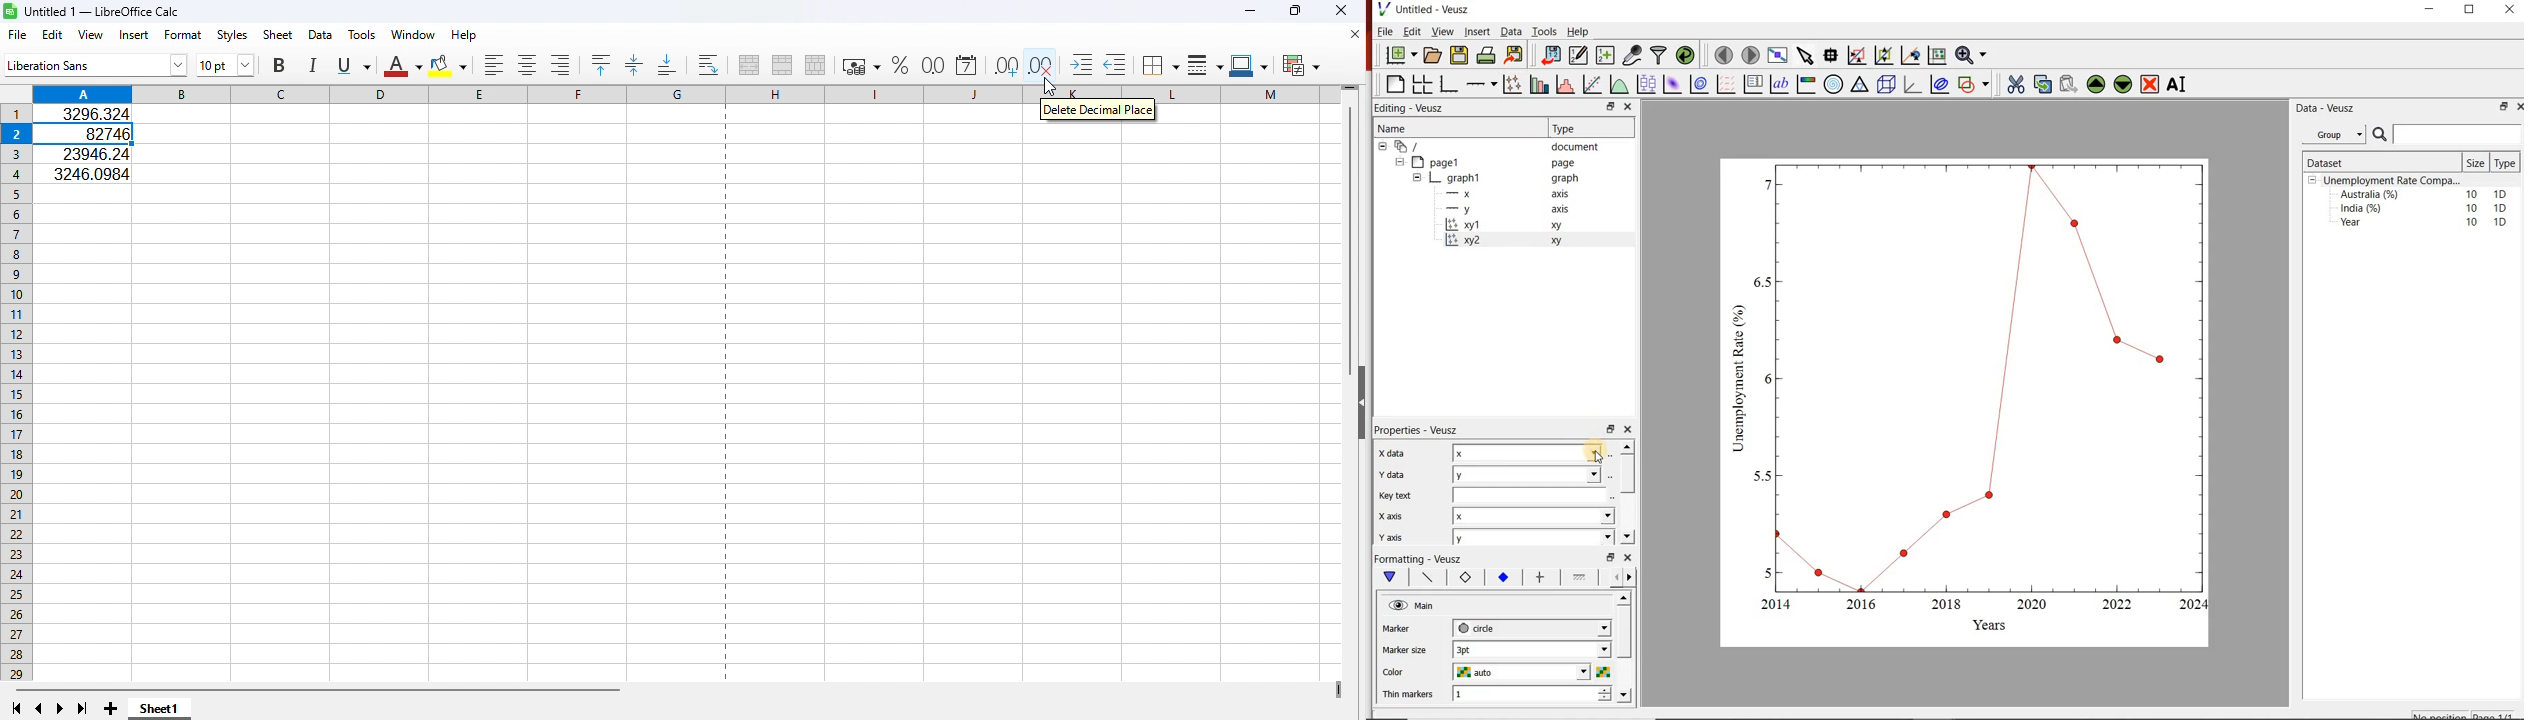 This screenshot has width=2548, height=728. I want to click on x data, so click(1390, 454).